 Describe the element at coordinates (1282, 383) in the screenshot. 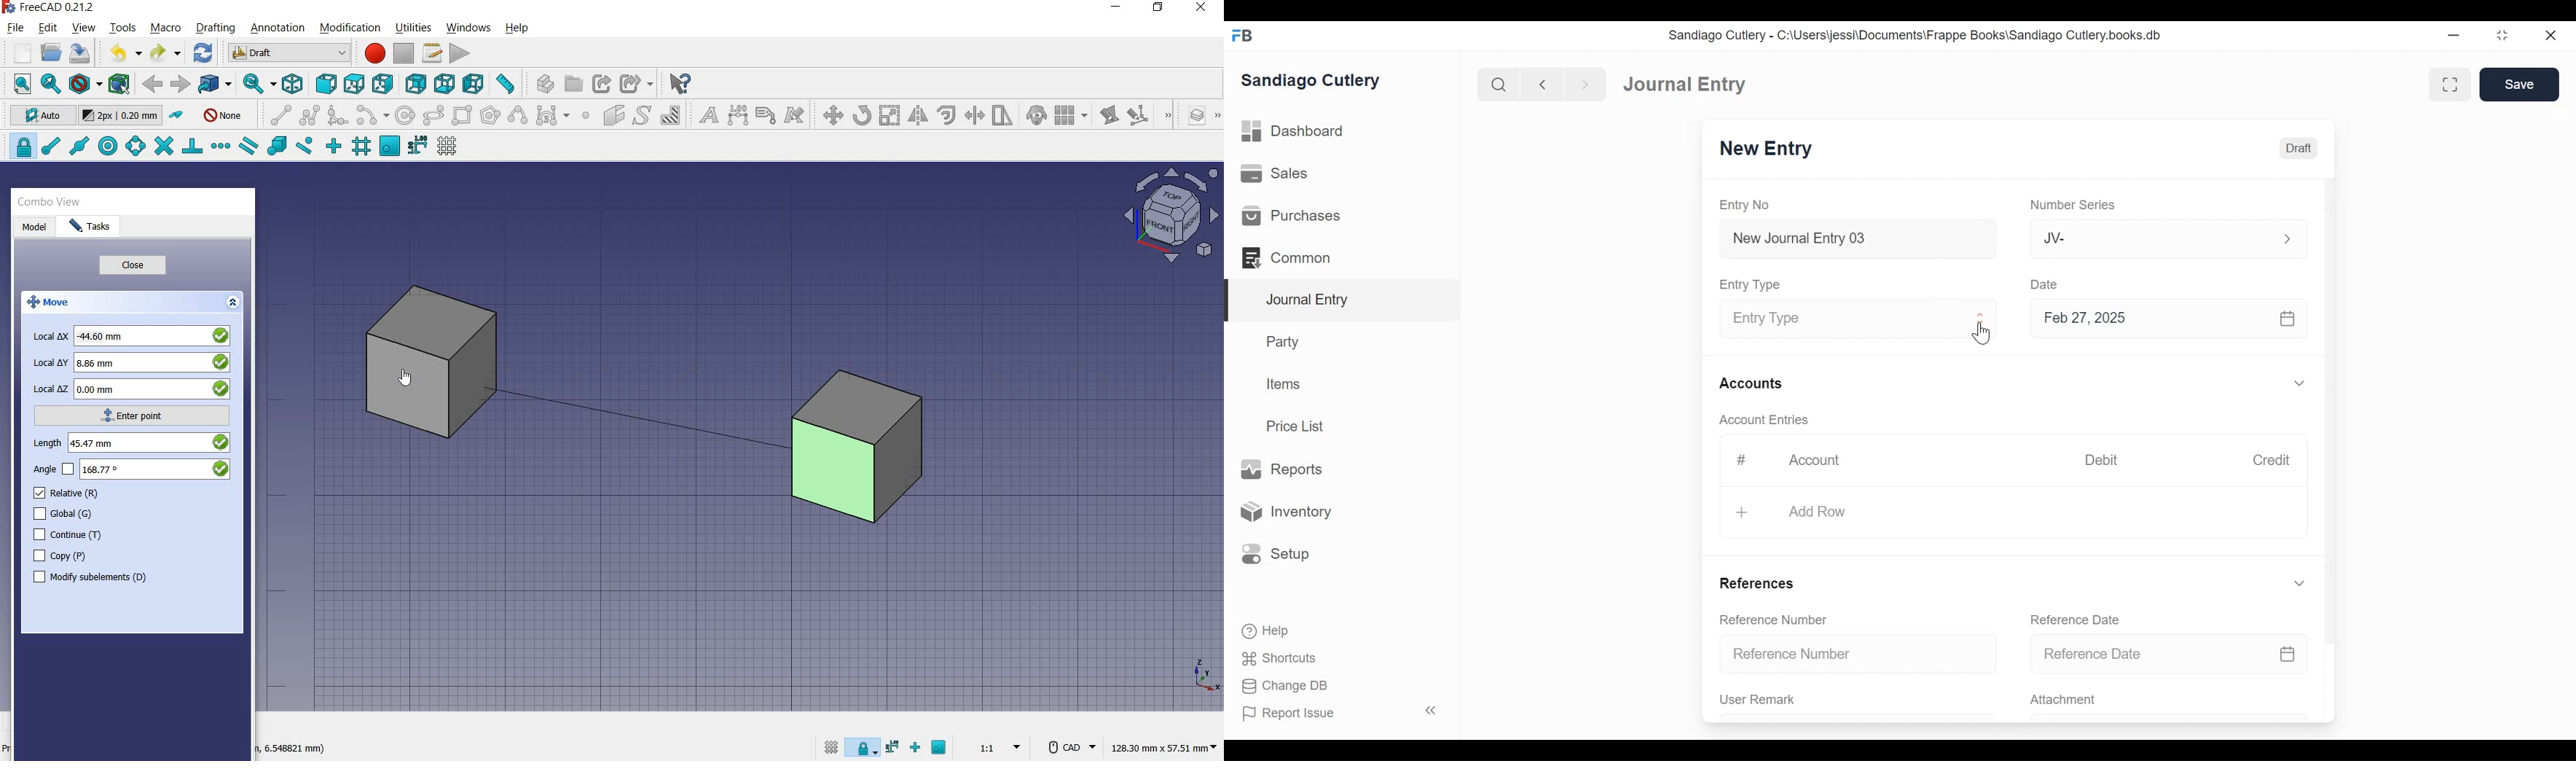

I see `Items` at that location.